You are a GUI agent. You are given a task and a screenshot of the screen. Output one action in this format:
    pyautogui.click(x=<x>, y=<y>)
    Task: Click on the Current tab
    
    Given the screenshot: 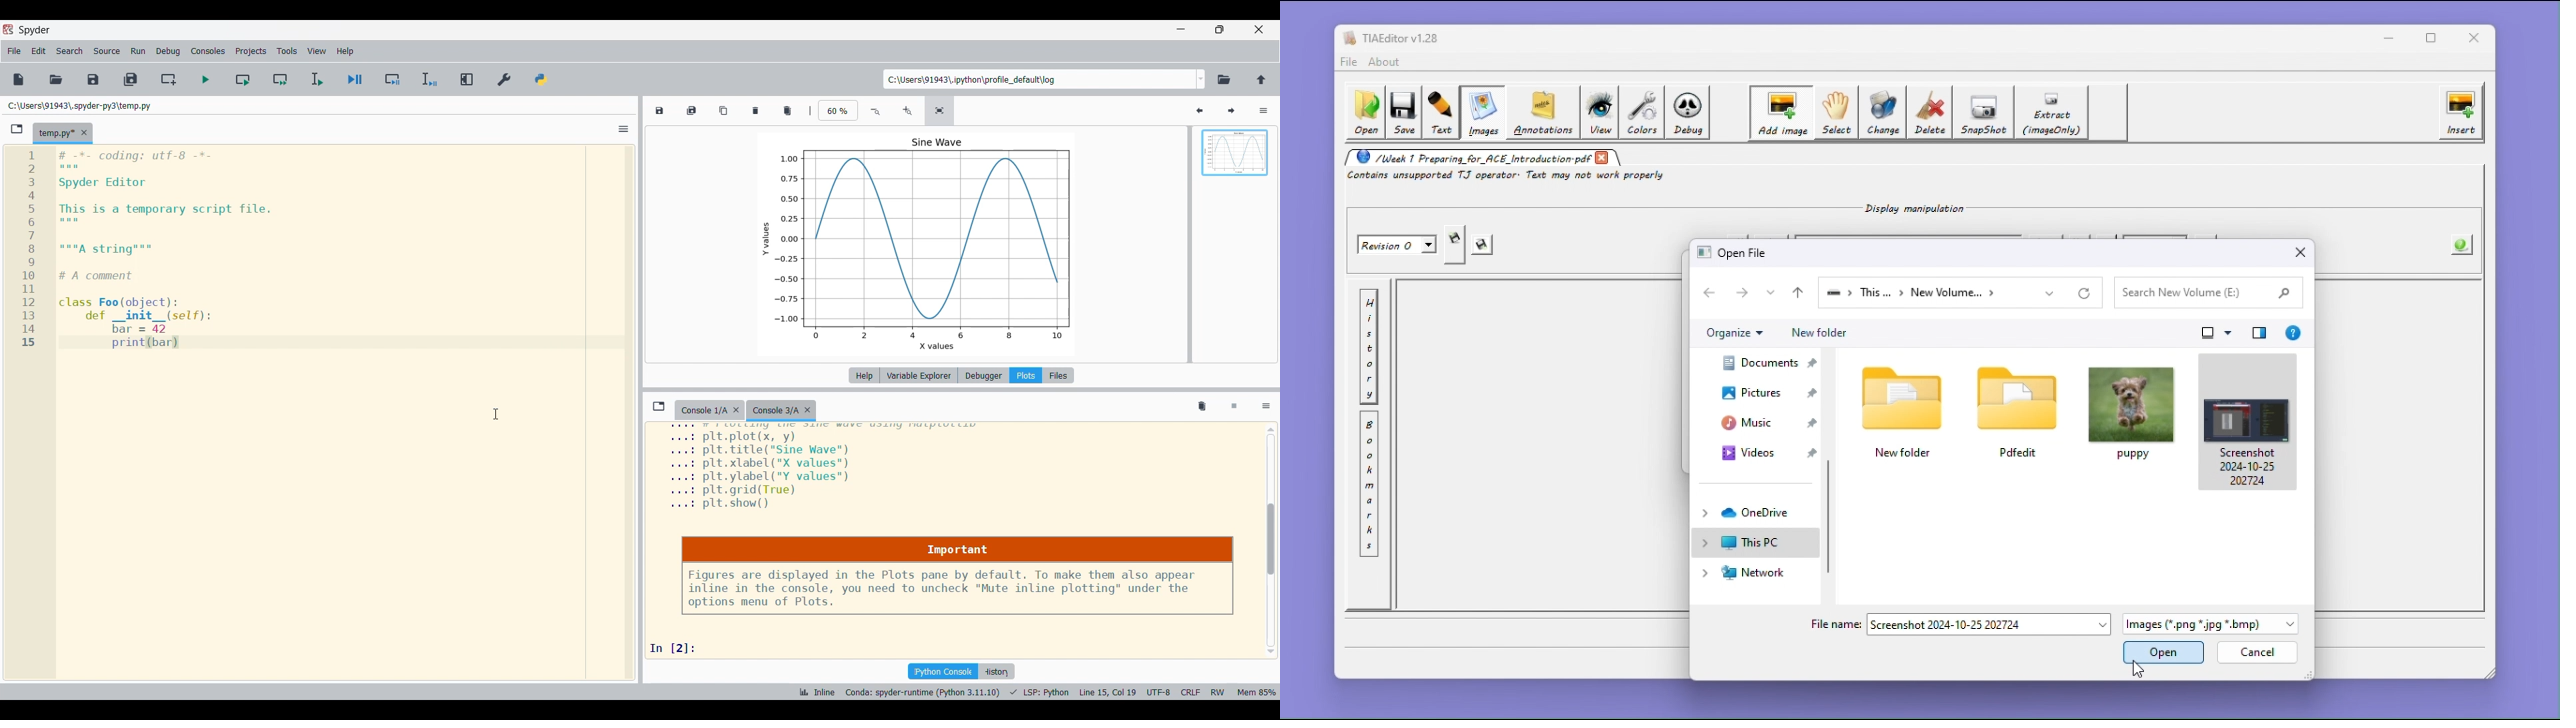 What is the action you would take?
    pyautogui.click(x=56, y=133)
    